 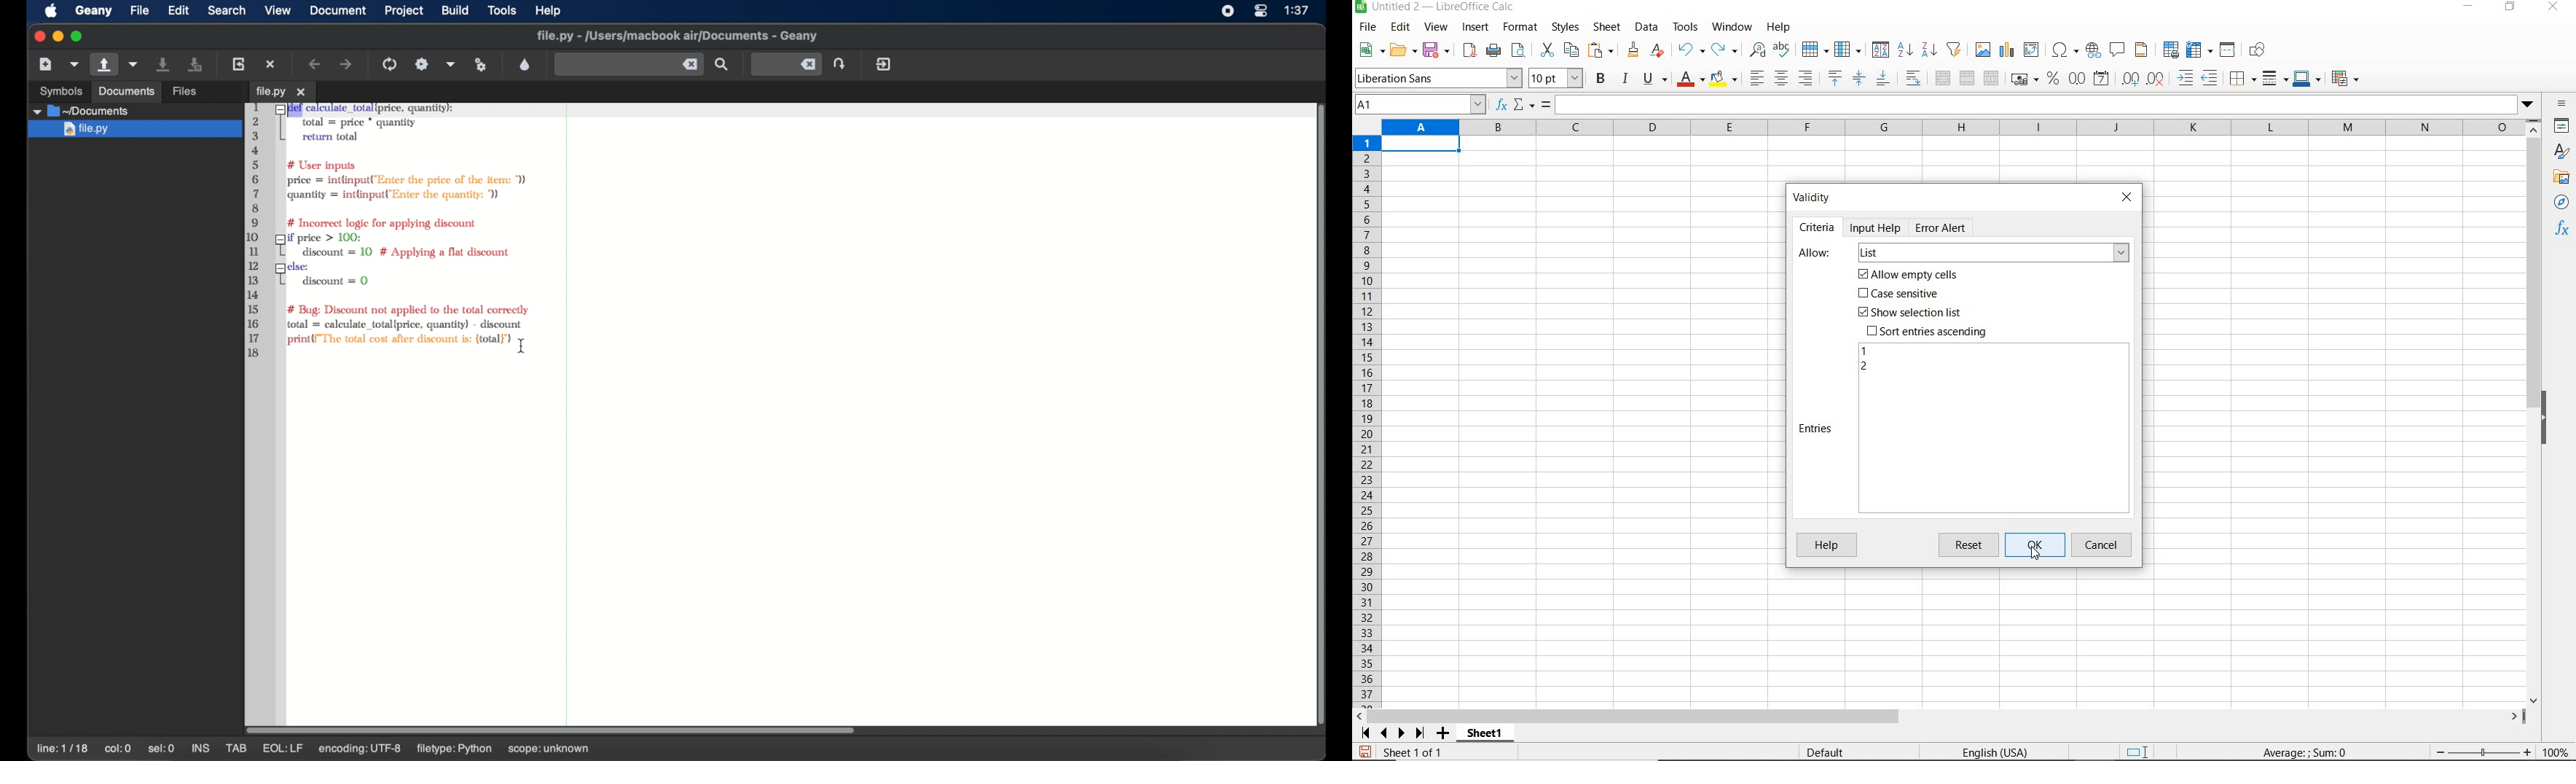 I want to click on insert special characters, so click(x=2065, y=50).